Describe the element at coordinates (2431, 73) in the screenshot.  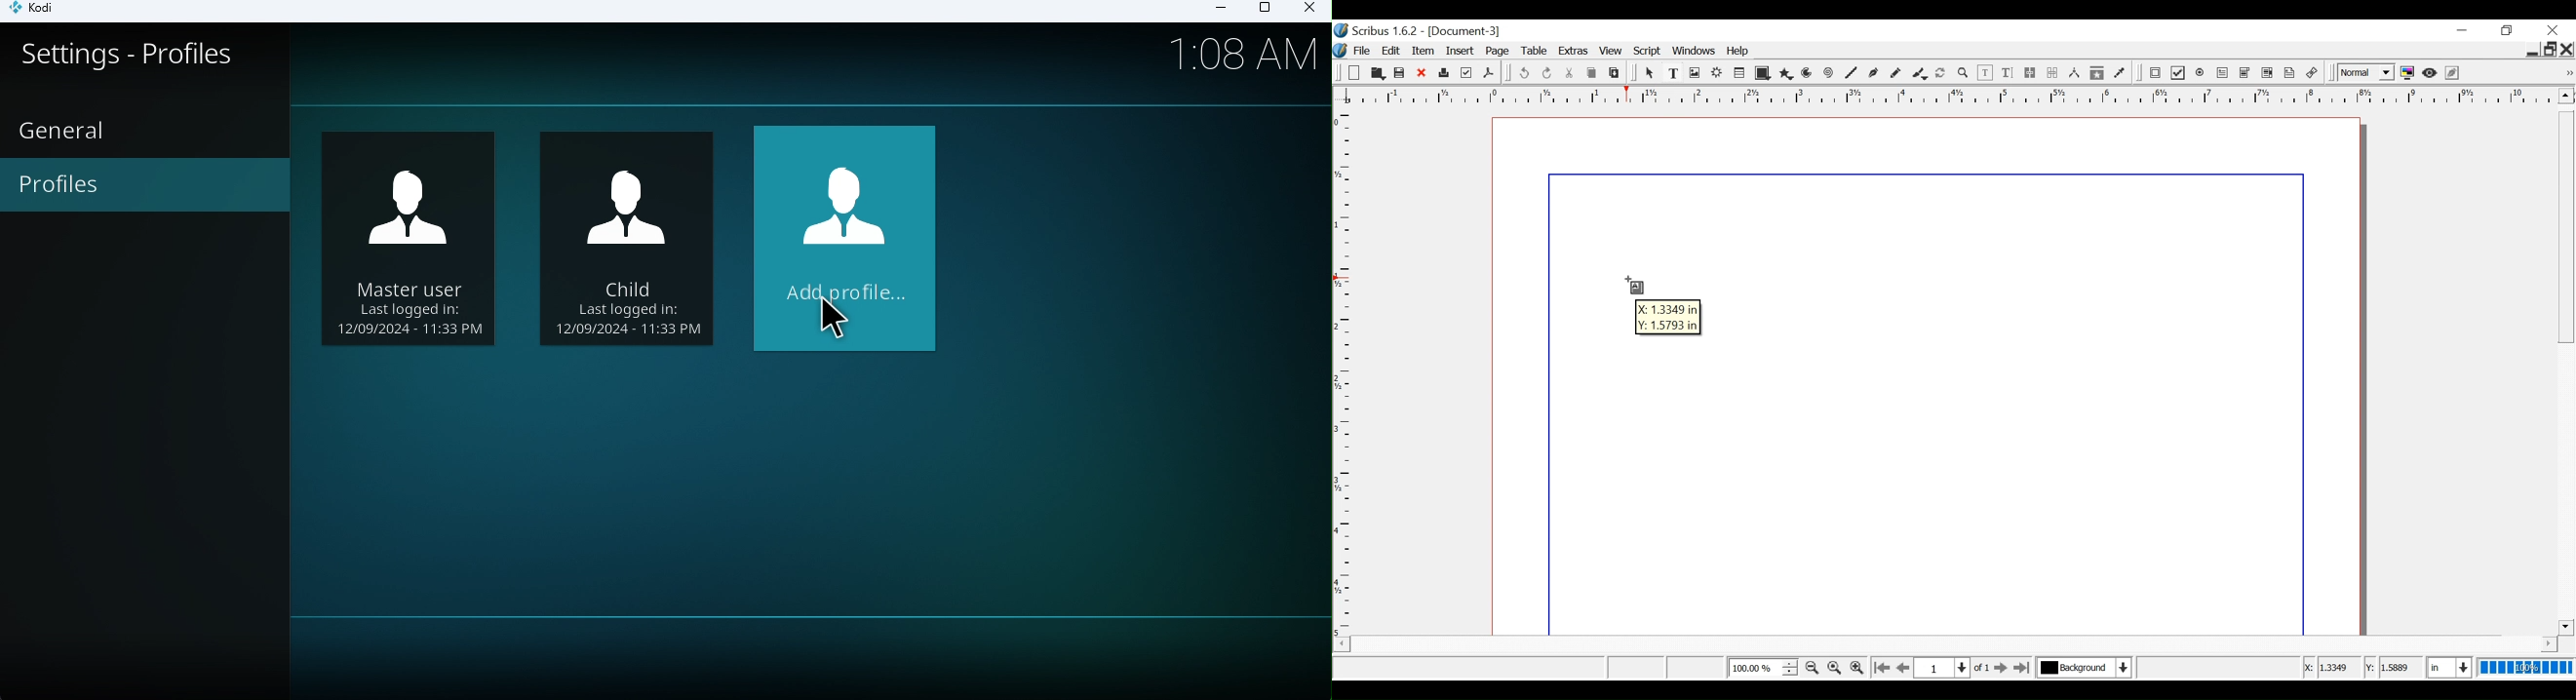
I see `Preview mode` at that location.